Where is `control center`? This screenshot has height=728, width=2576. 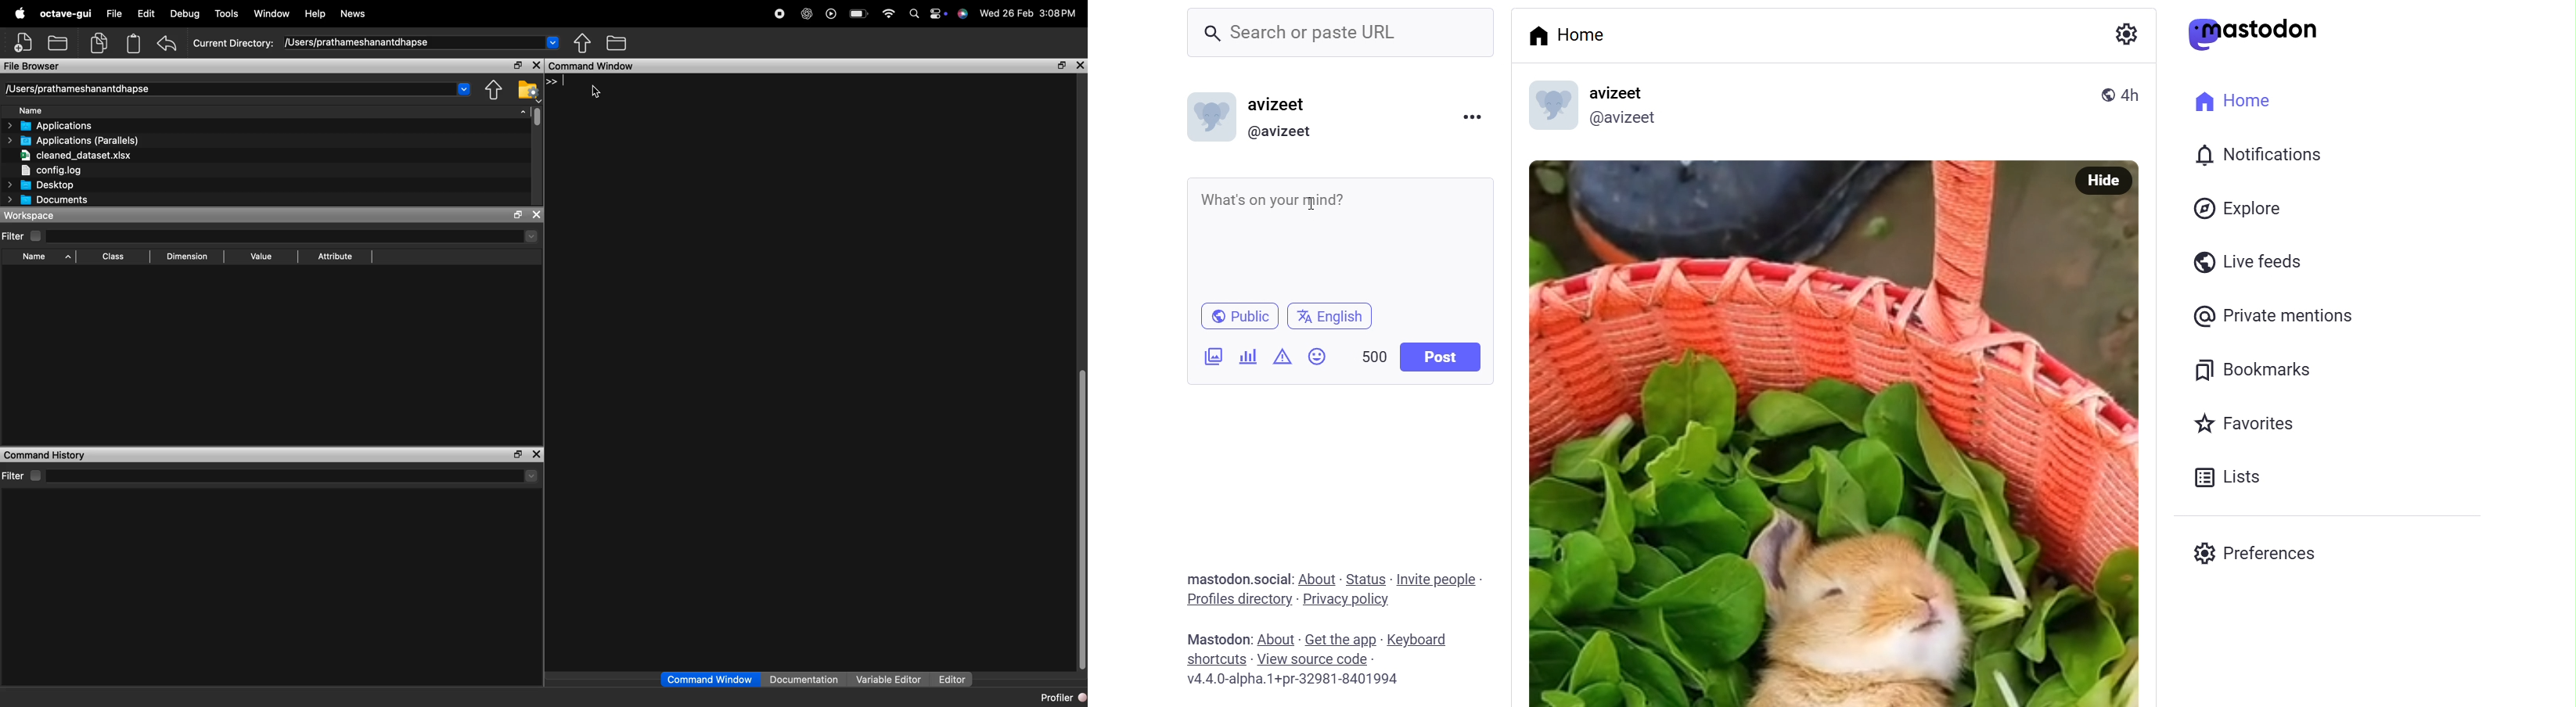 control center is located at coordinates (938, 14).